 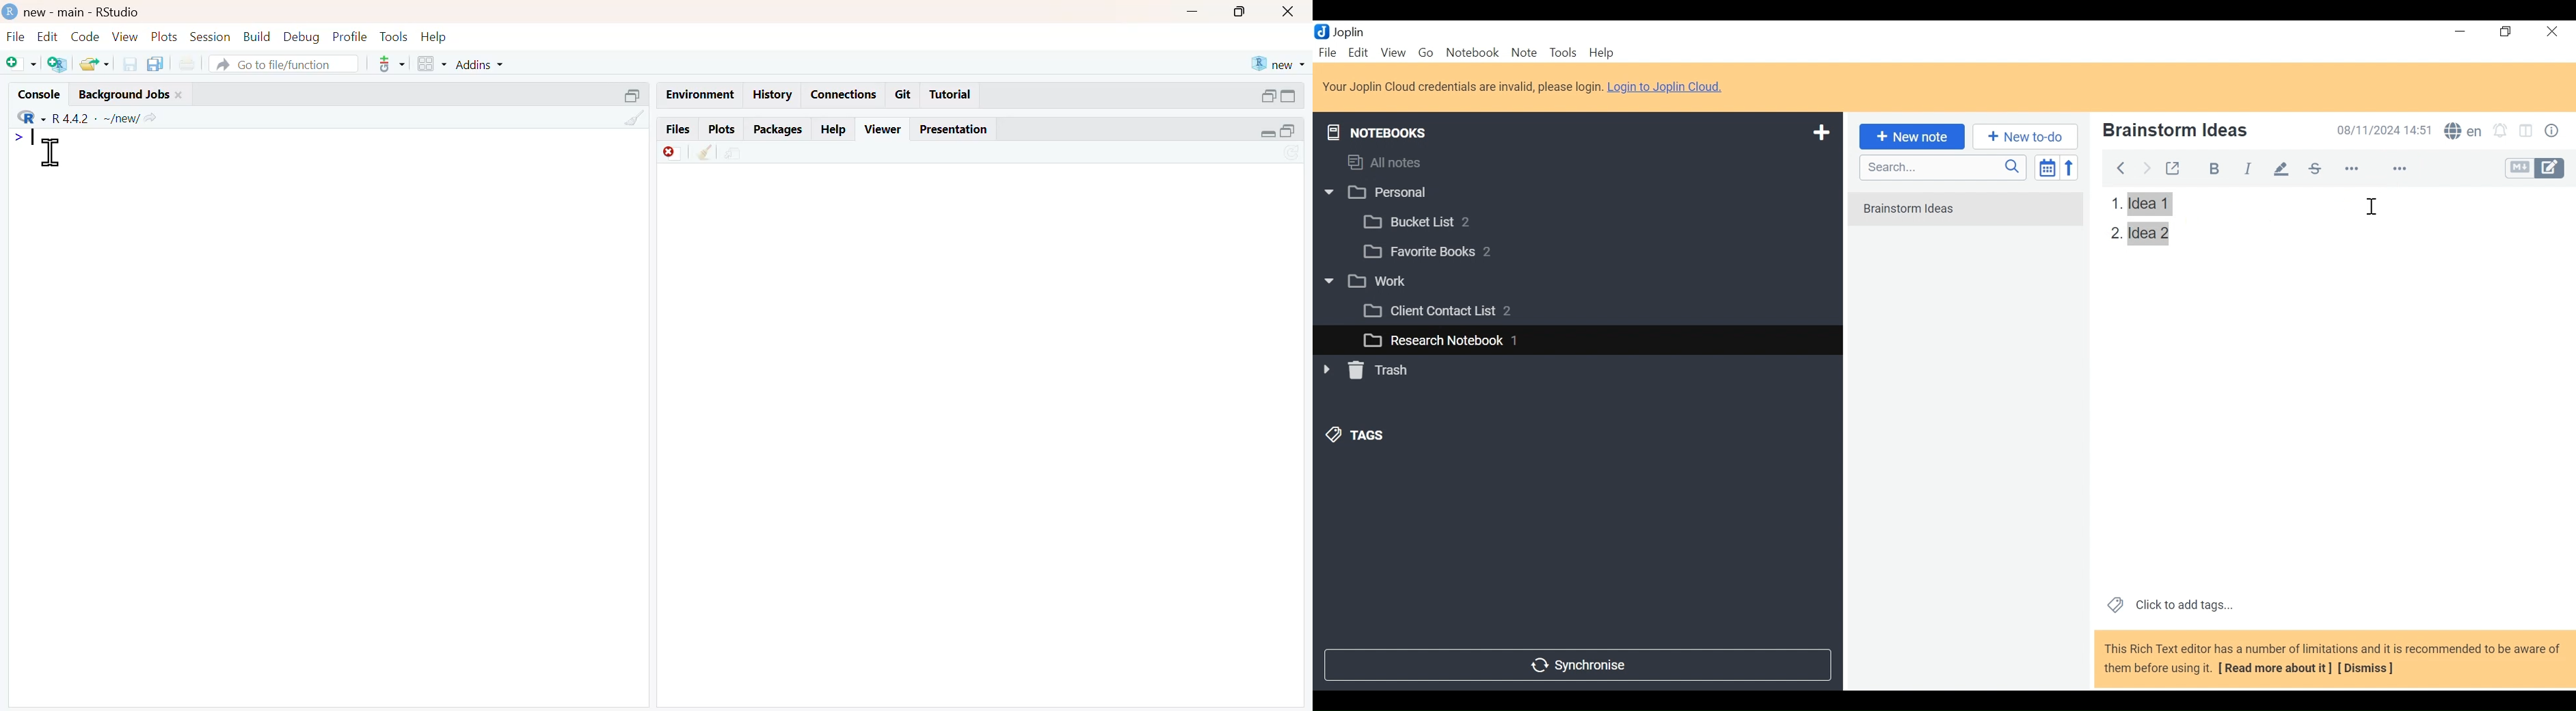 What do you see at coordinates (635, 117) in the screenshot?
I see `filter` at bounding box center [635, 117].